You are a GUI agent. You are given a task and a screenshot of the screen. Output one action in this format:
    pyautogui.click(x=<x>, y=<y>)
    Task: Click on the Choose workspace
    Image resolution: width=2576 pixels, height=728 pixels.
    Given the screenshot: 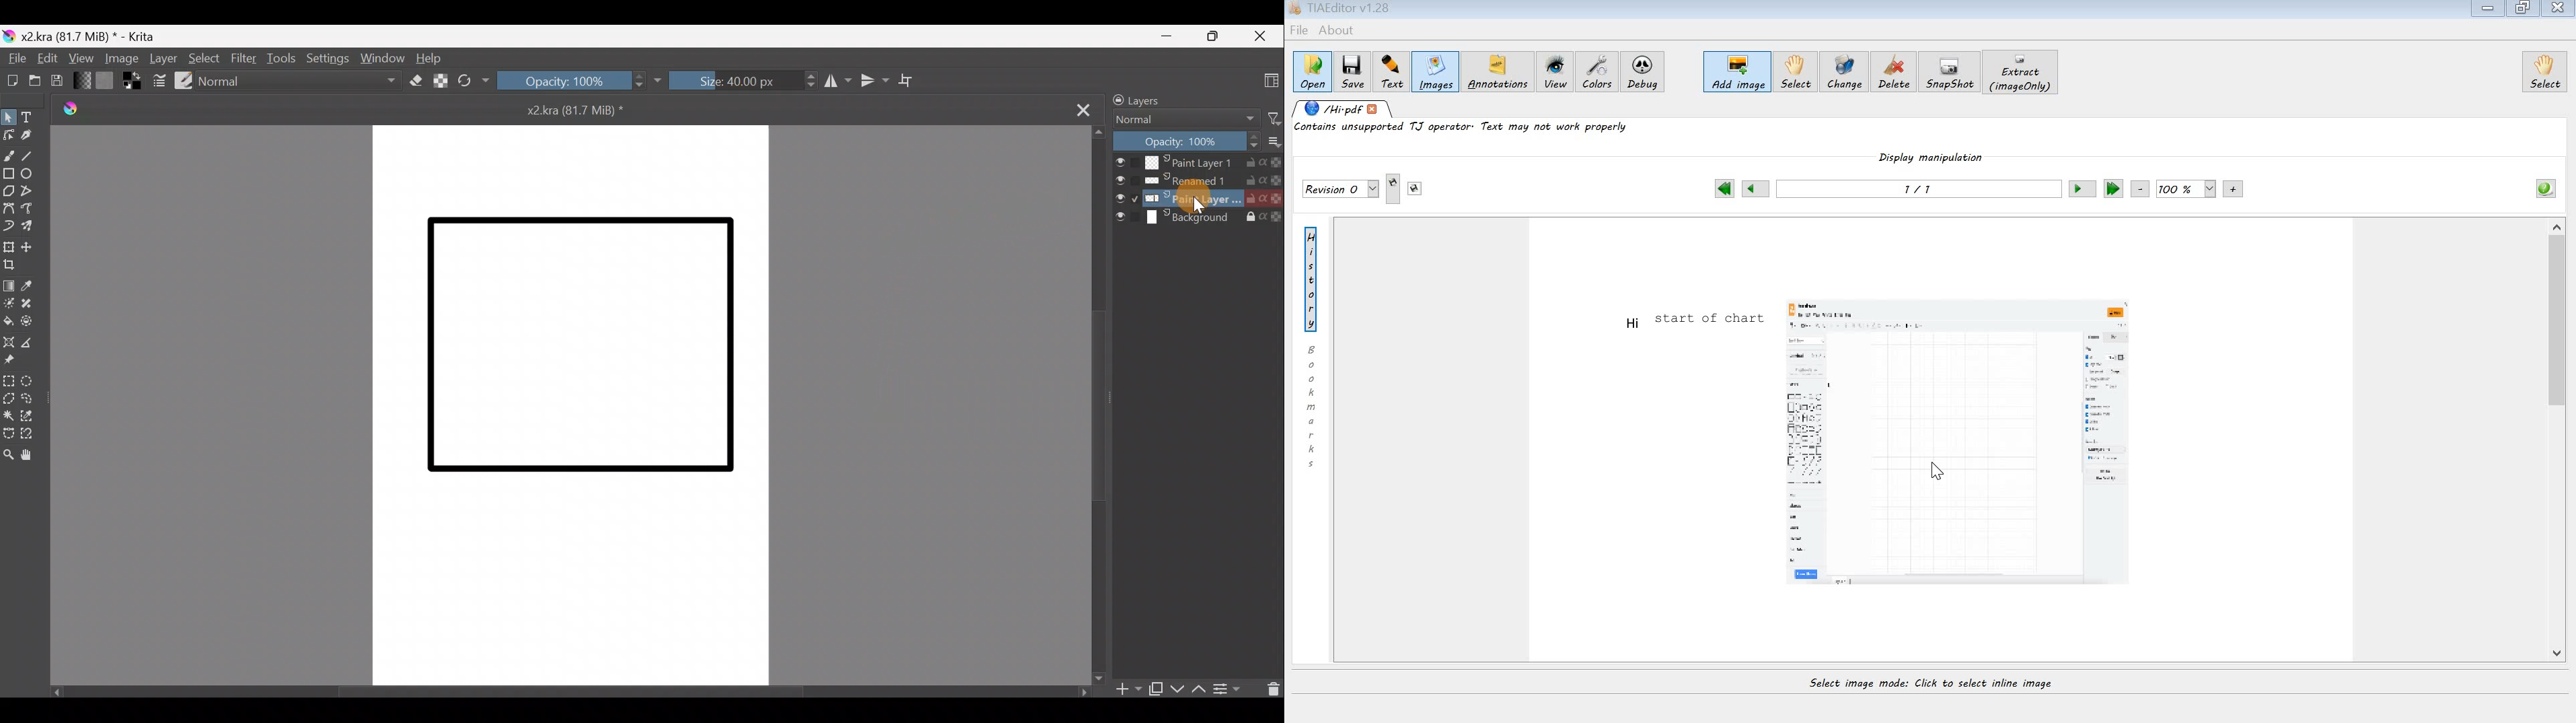 What is the action you would take?
    pyautogui.click(x=1261, y=80)
    